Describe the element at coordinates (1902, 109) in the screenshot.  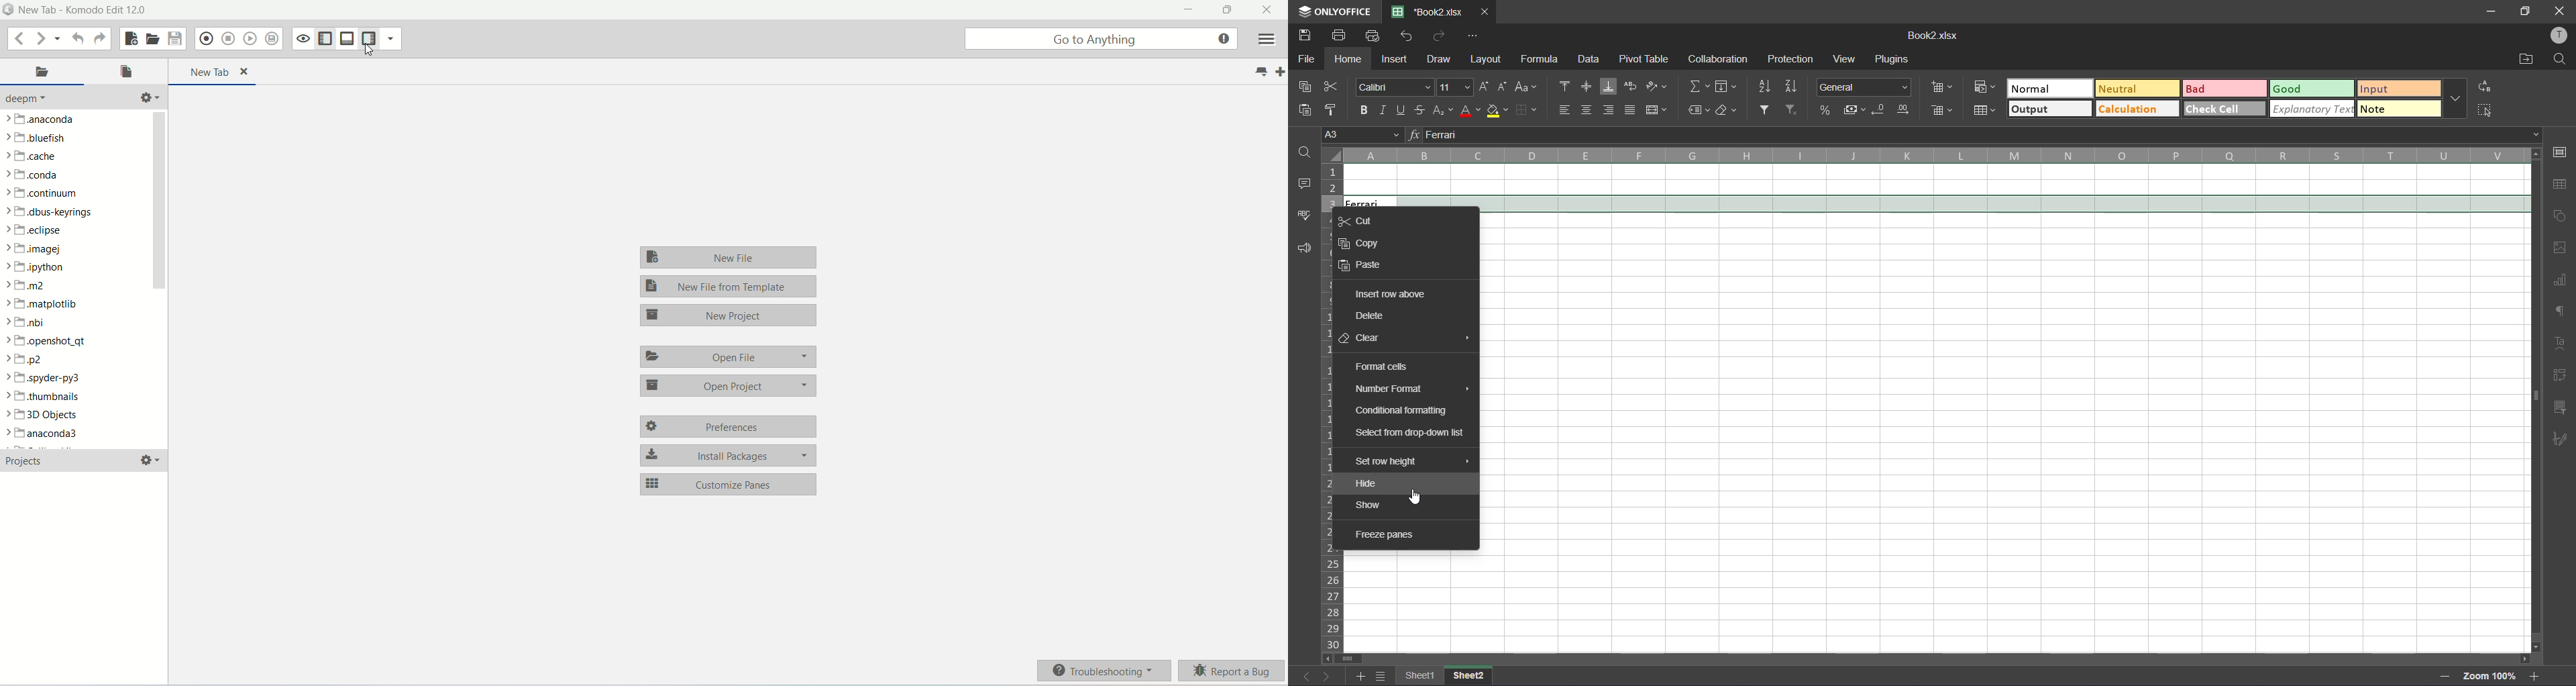
I see `increase decimal` at that location.